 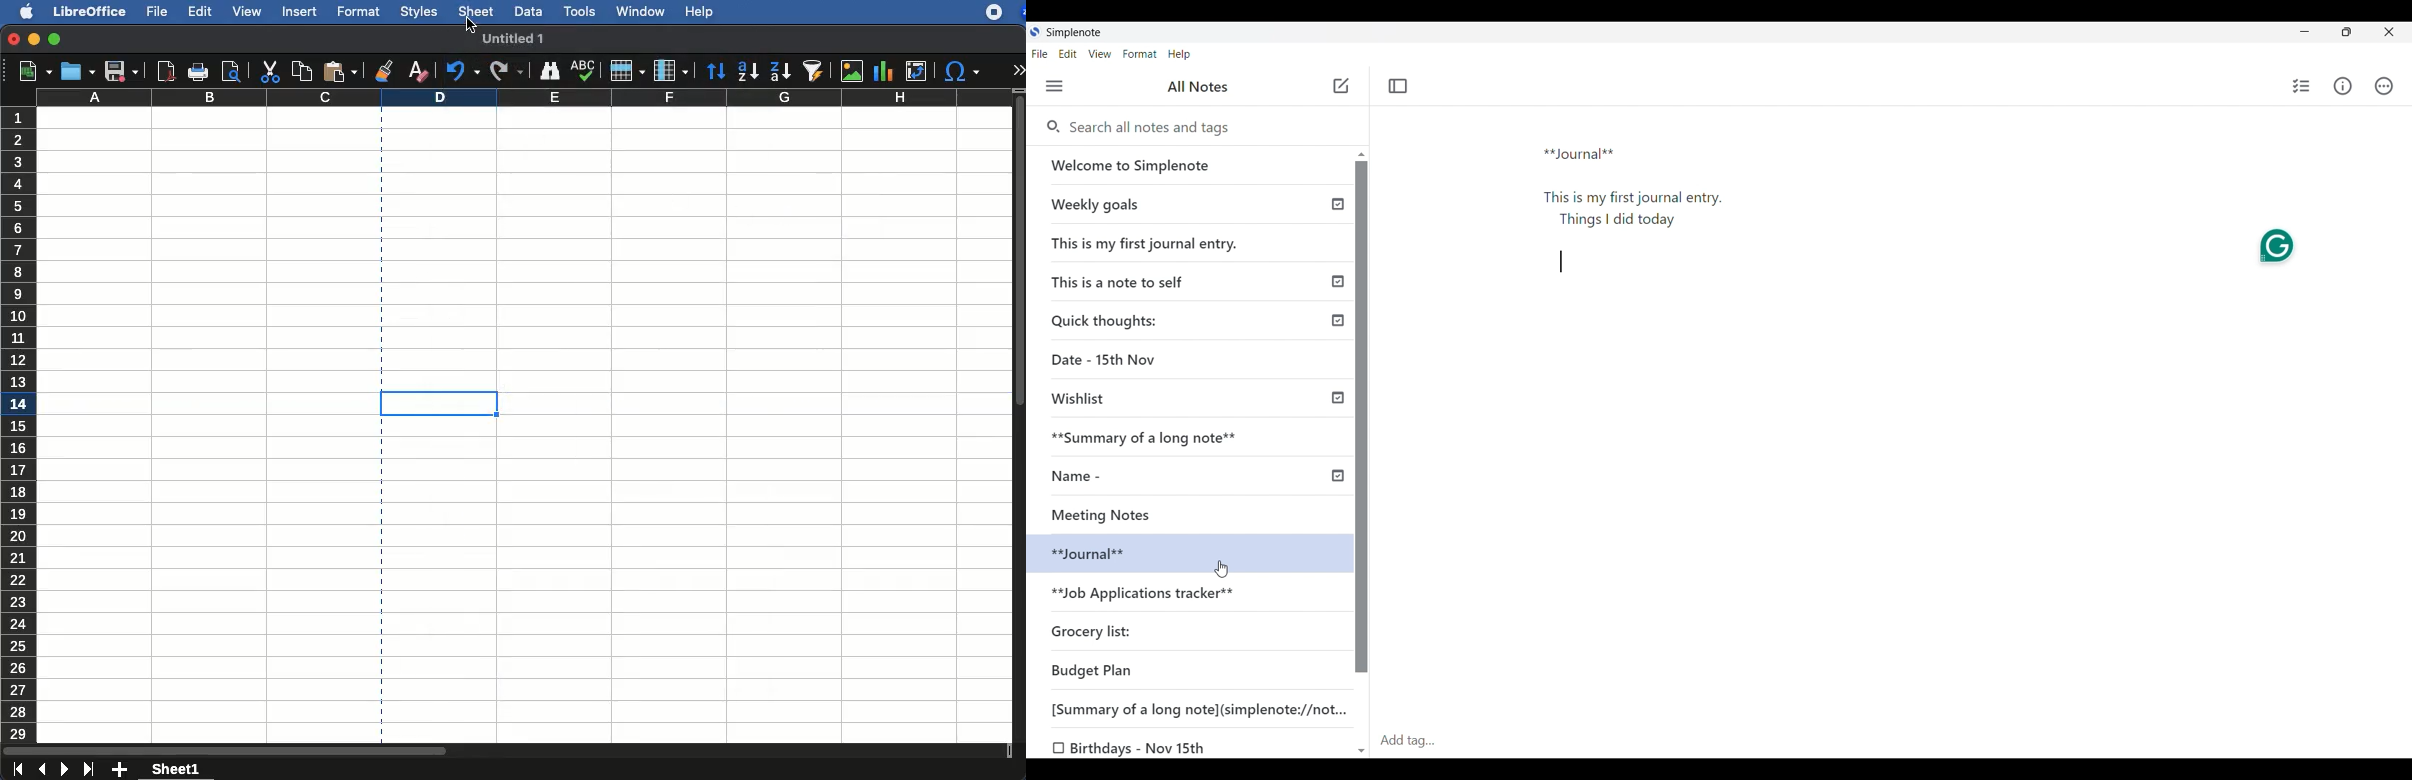 What do you see at coordinates (1084, 399) in the screenshot?
I see `Wishlist` at bounding box center [1084, 399].